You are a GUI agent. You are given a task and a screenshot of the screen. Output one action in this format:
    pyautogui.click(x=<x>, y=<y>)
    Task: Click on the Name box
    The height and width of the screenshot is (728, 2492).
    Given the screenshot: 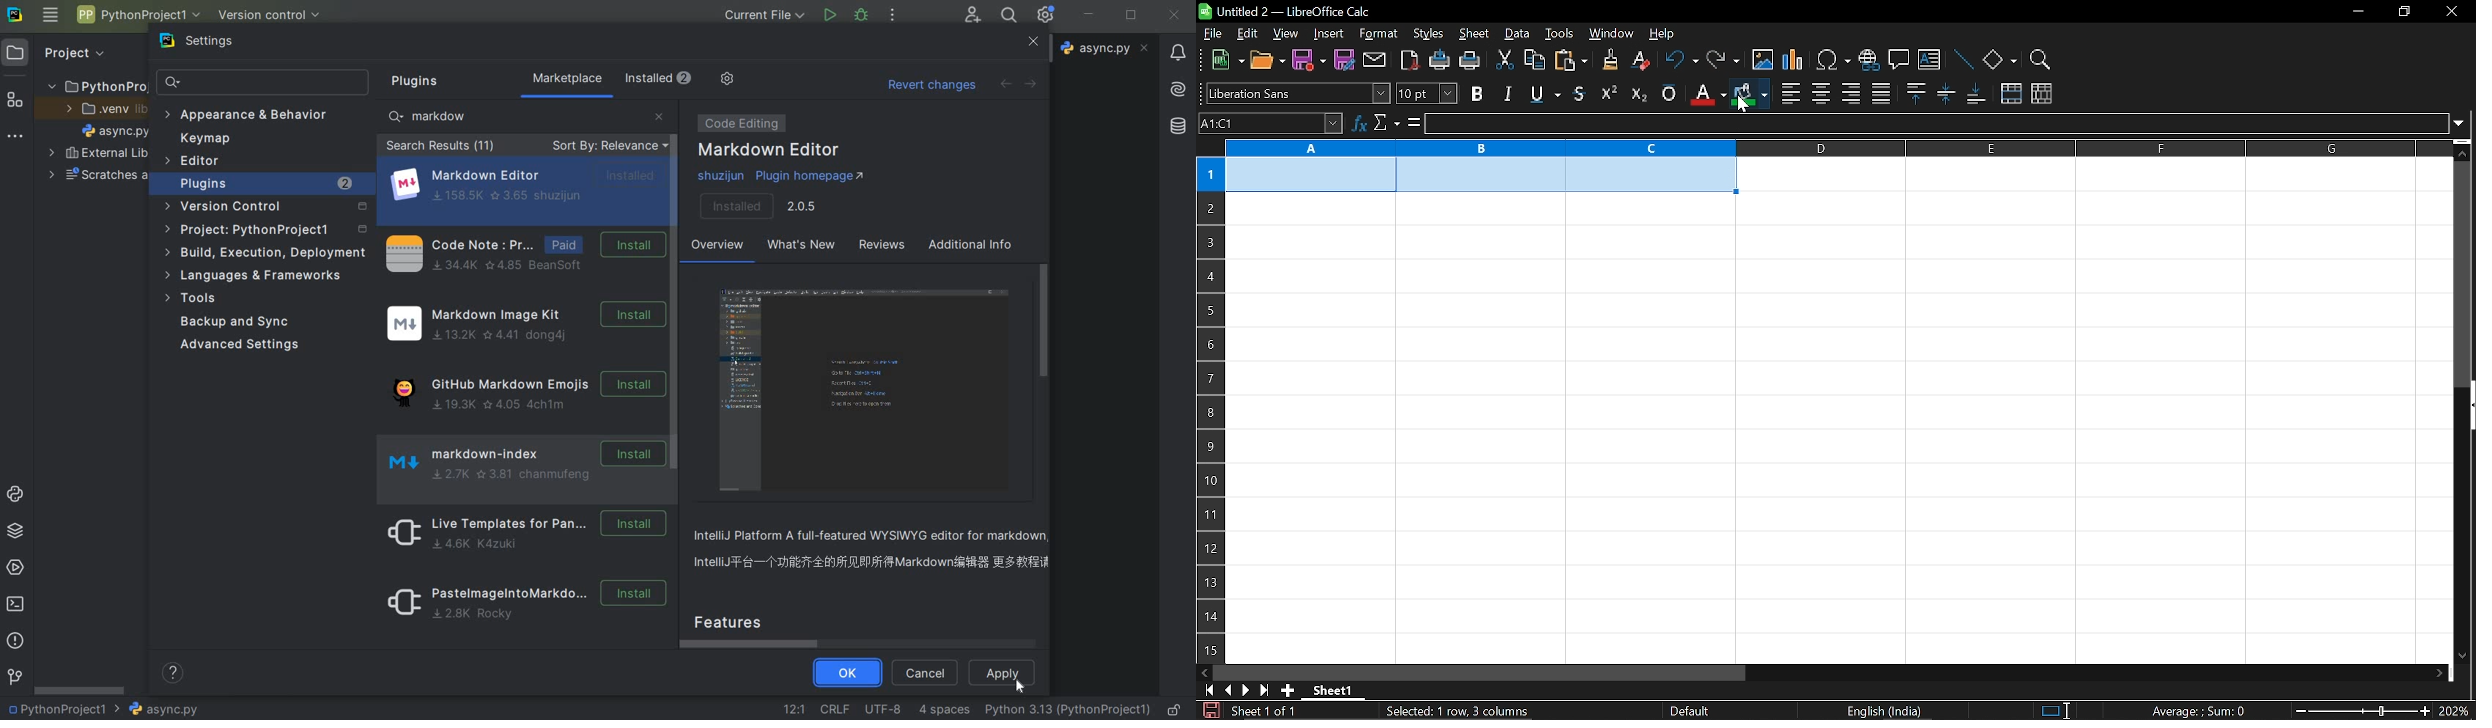 What is the action you would take?
    pyautogui.click(x=1271, y=124)
    